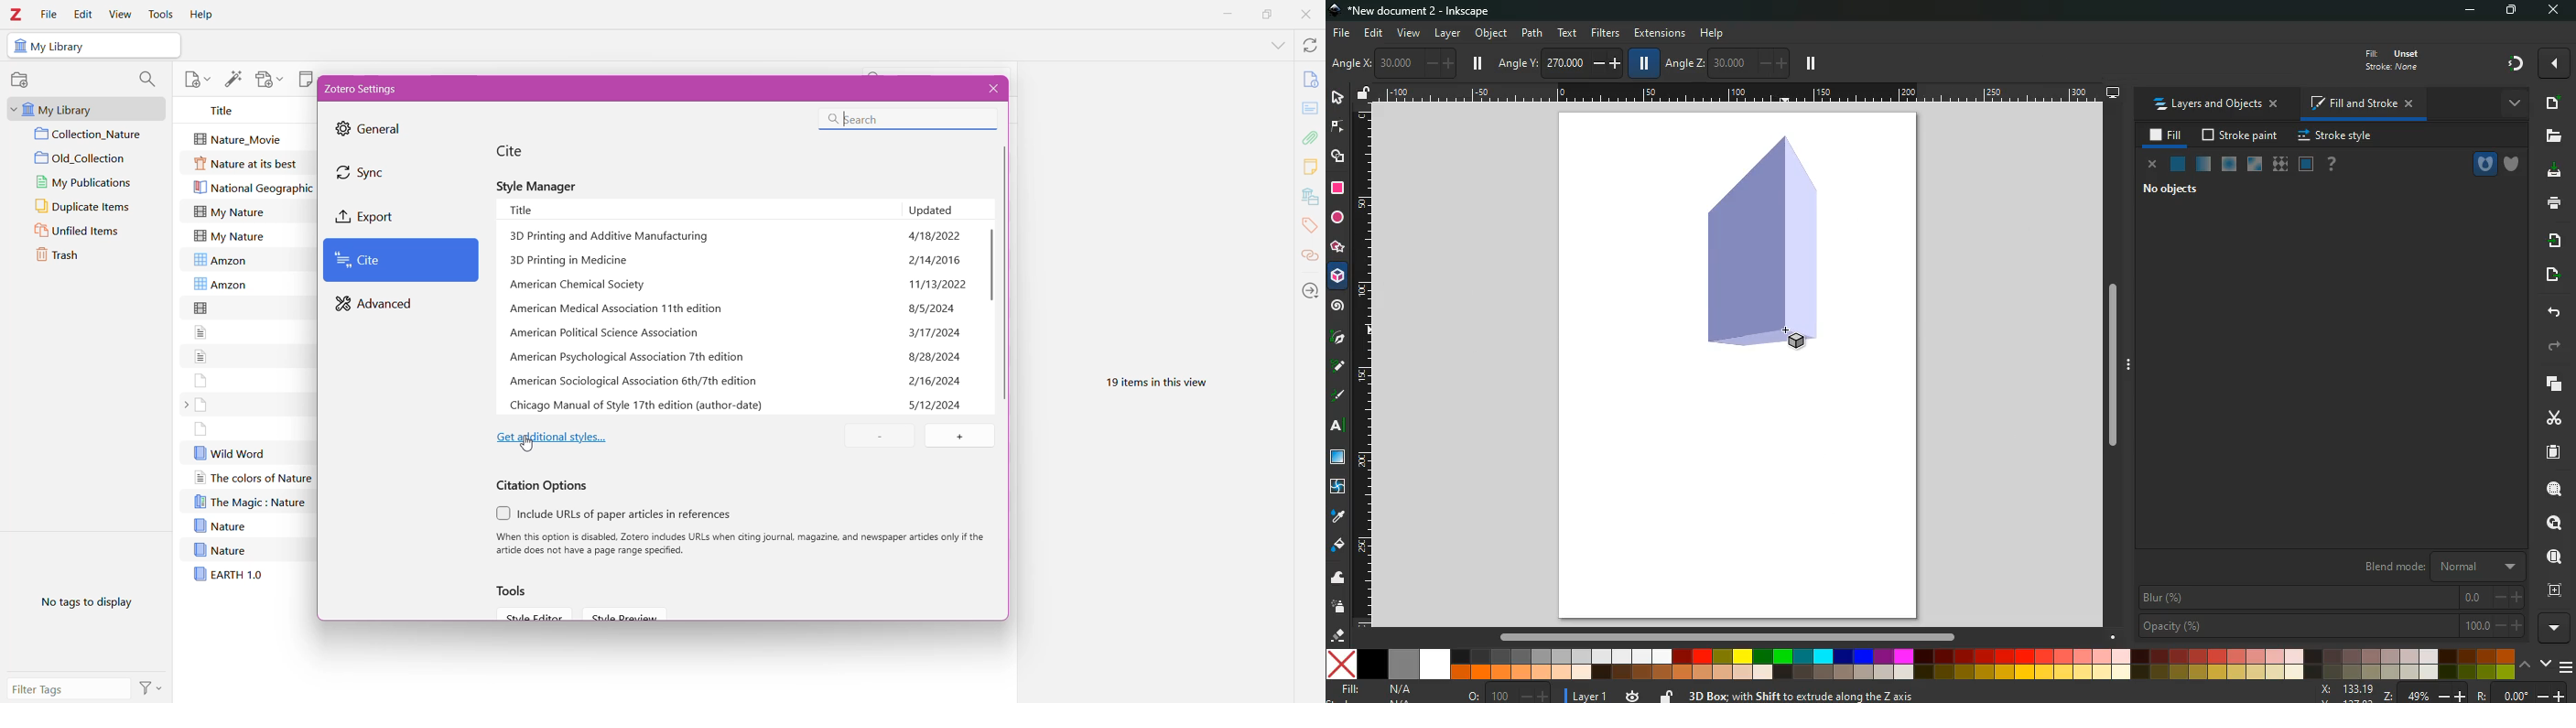  I want to click on American Political Science Association, so click(605, 334).